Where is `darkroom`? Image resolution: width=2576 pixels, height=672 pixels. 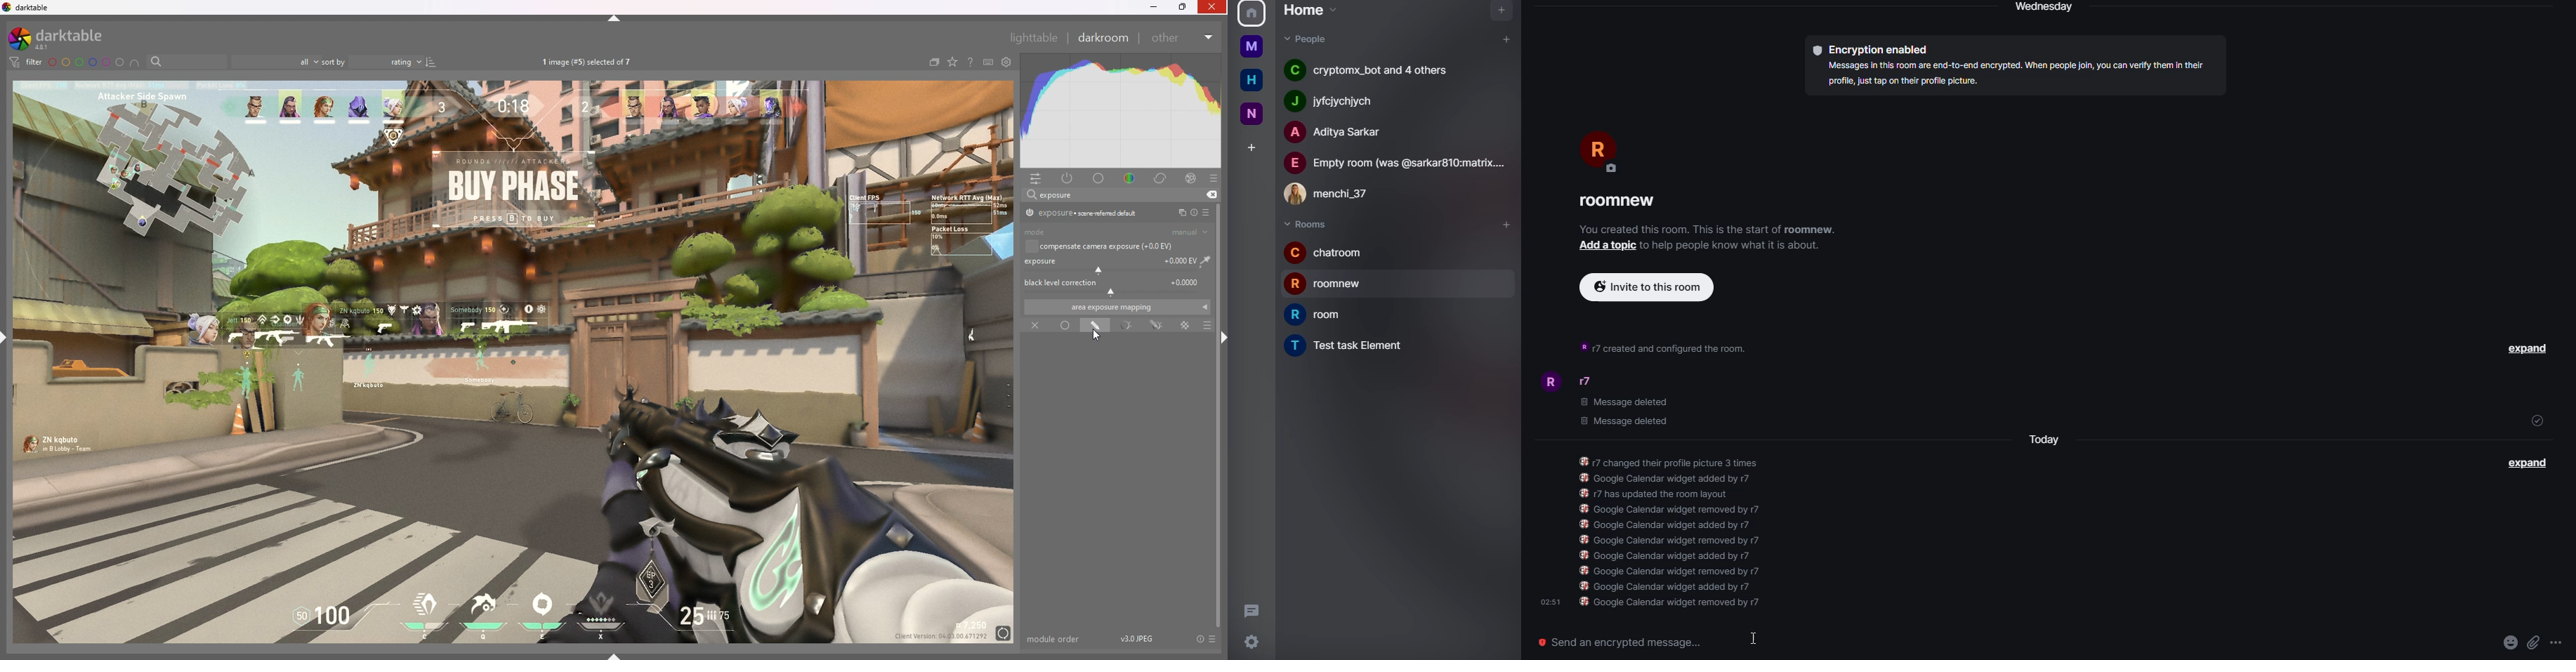 darkroom is located at coordinates (1103, 37).